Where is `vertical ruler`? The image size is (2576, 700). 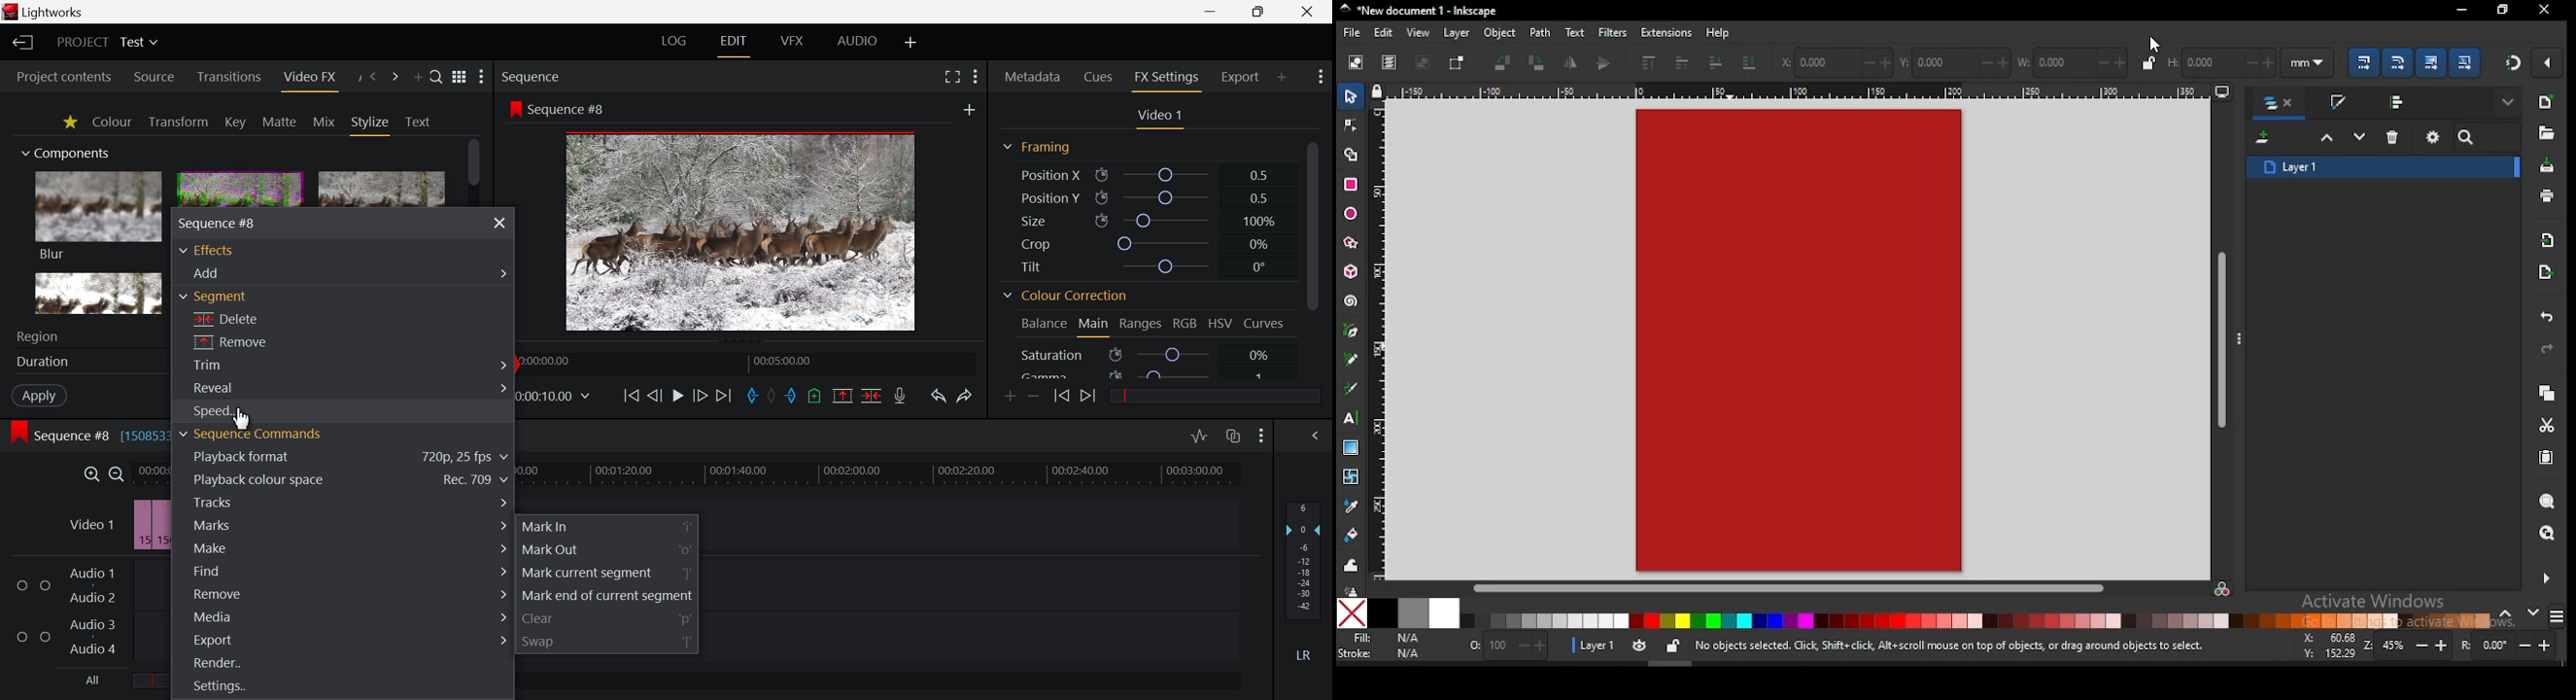
vertical ruler is located at coordinates (1383, 338).